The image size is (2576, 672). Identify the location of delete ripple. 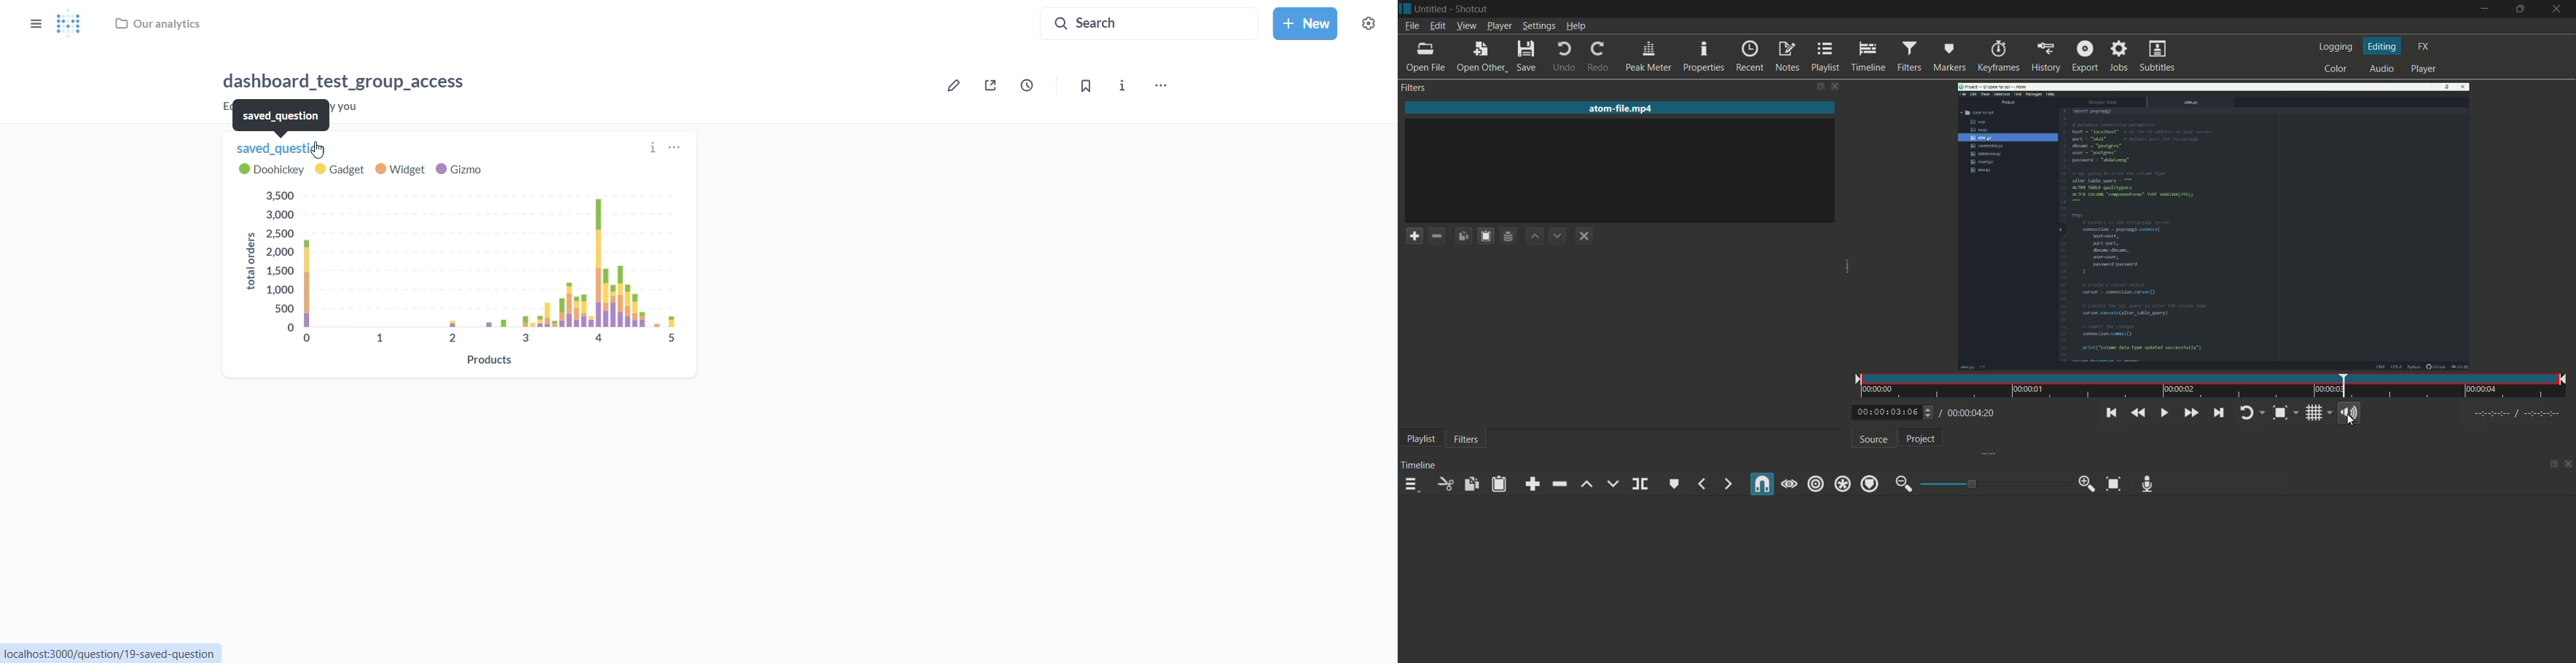
(1557, 484).